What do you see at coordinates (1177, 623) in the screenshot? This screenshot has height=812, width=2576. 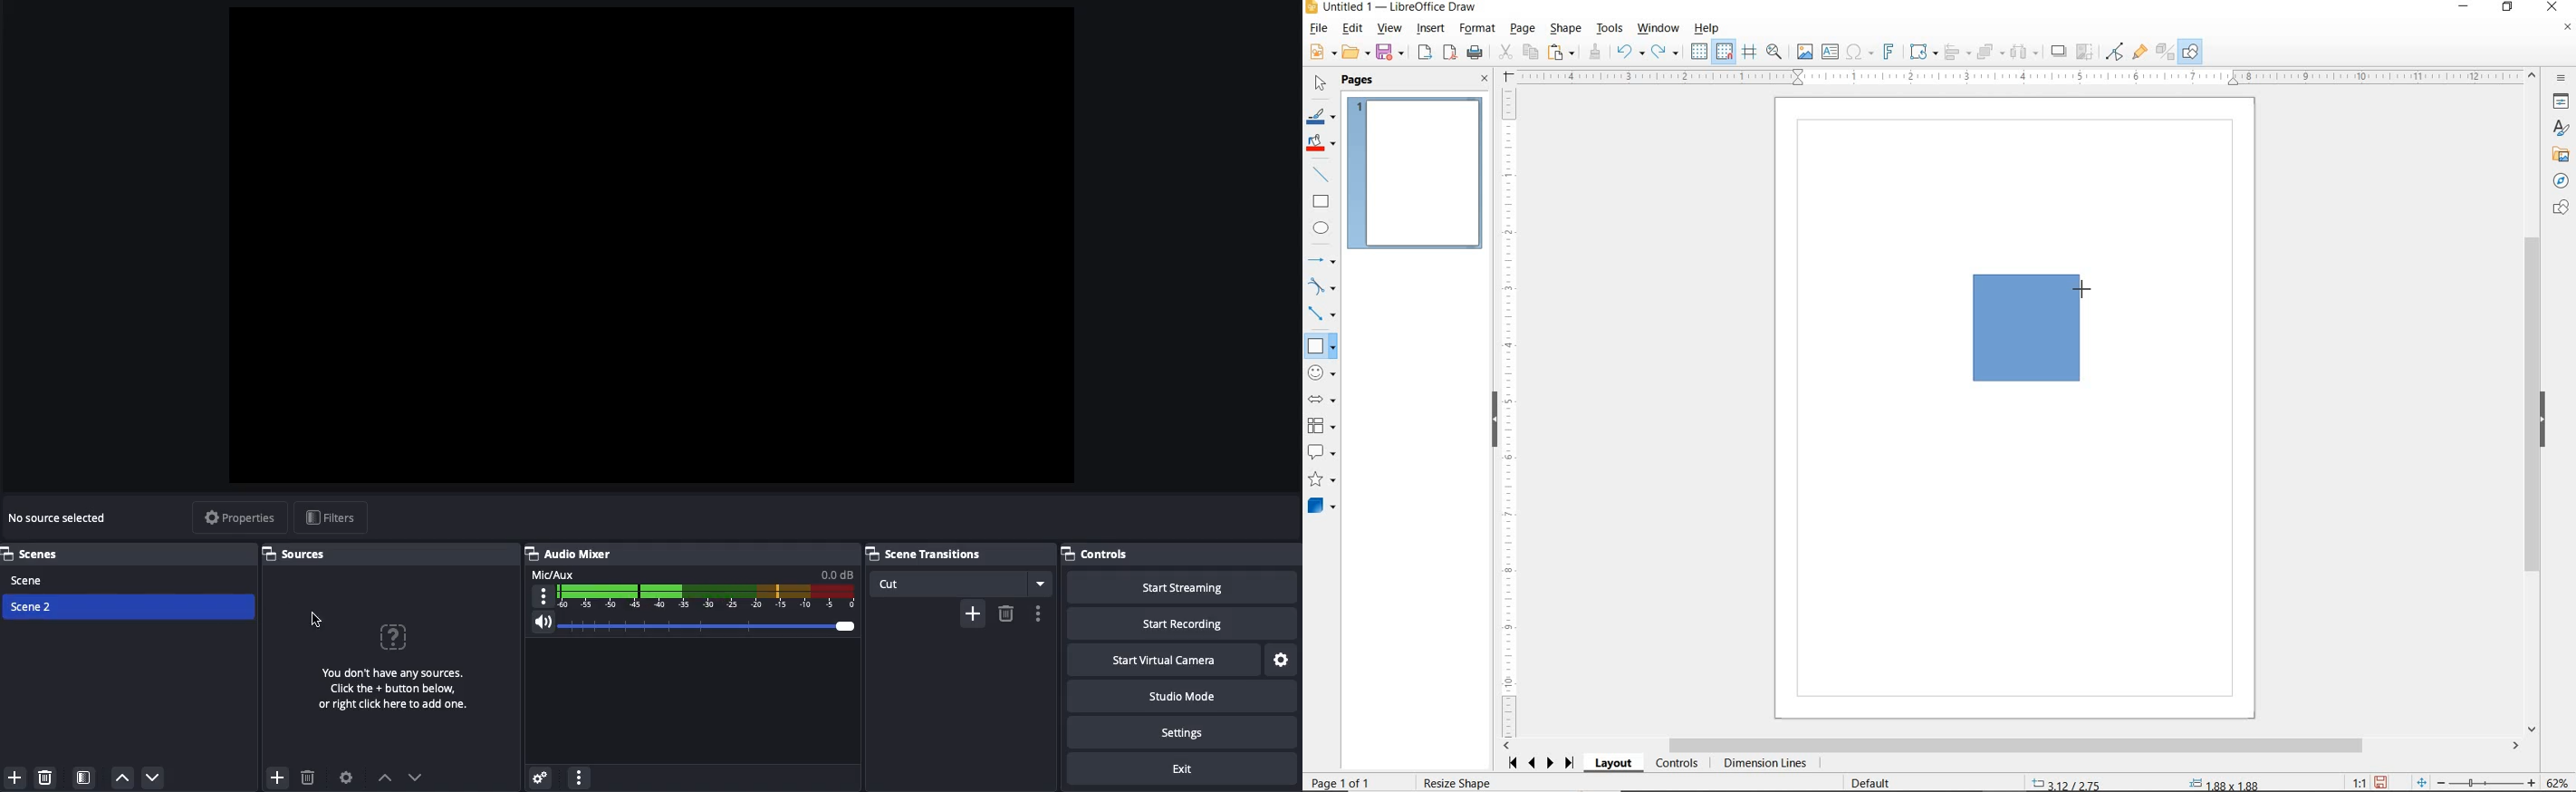 I see `Start recording` at bounding box center [1177, 623].